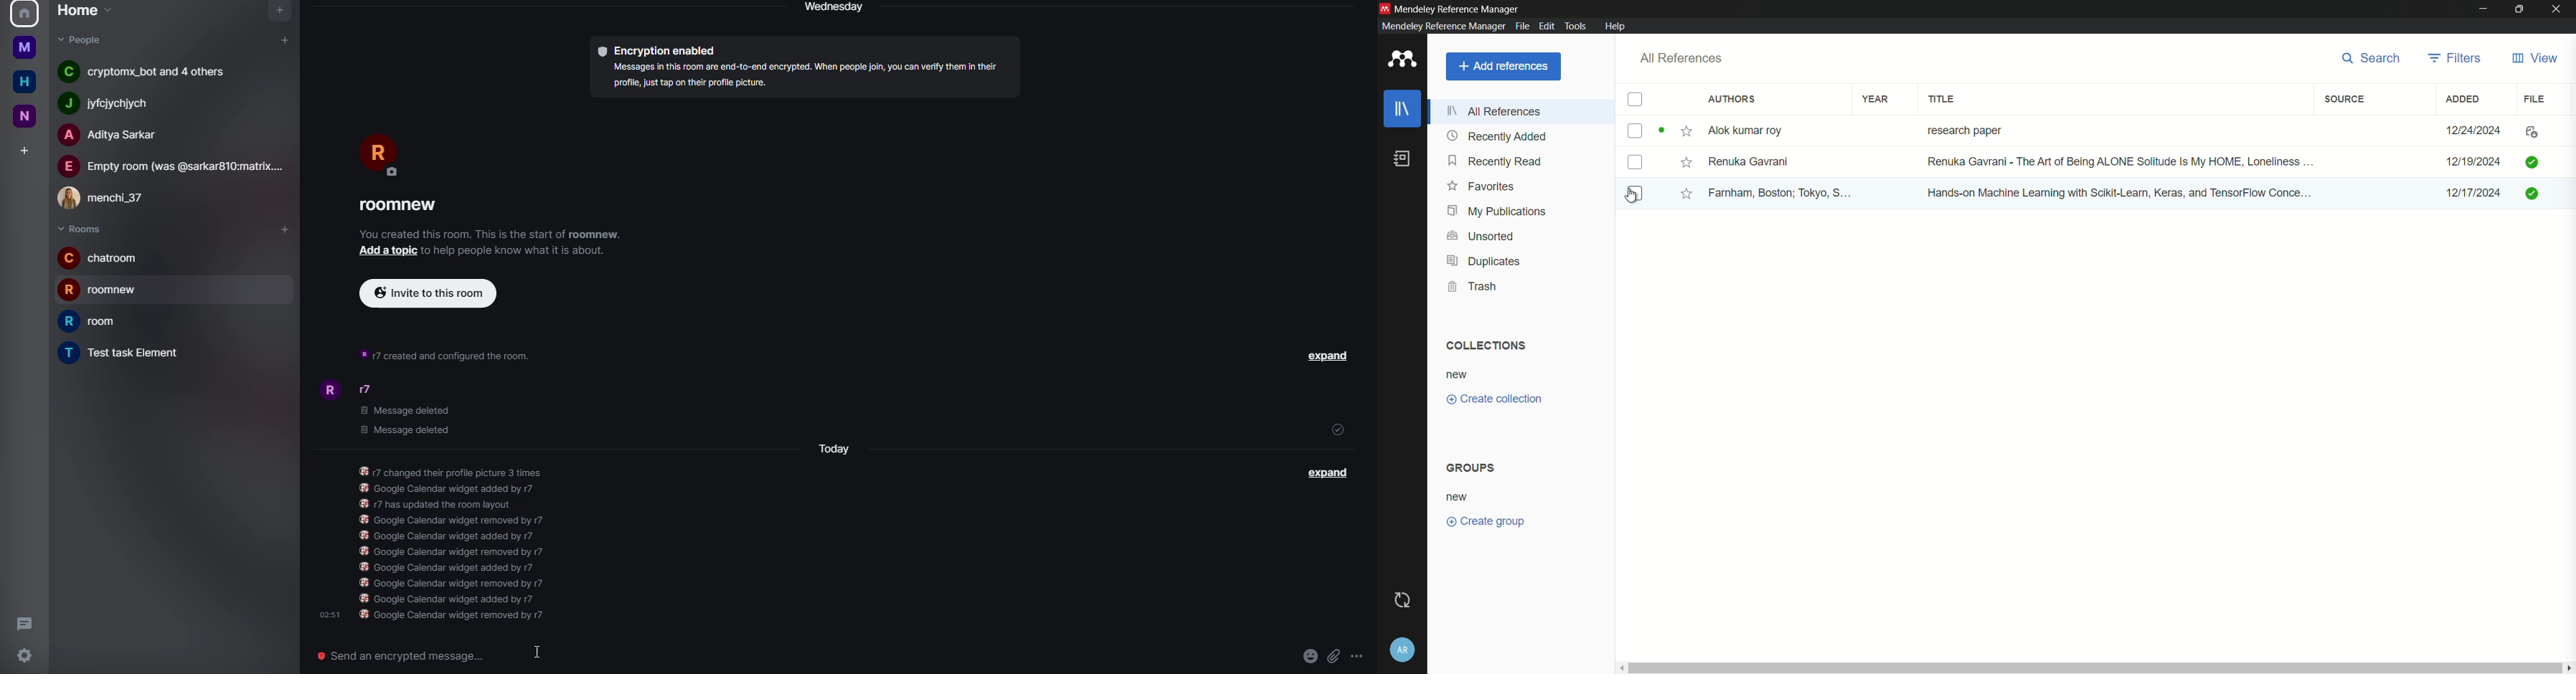 Image resolution: width=2576 pixels, height=700 pixels. Describe the element at coordinates (2519, 9) in the screenshot. I see `maximize` at that location.